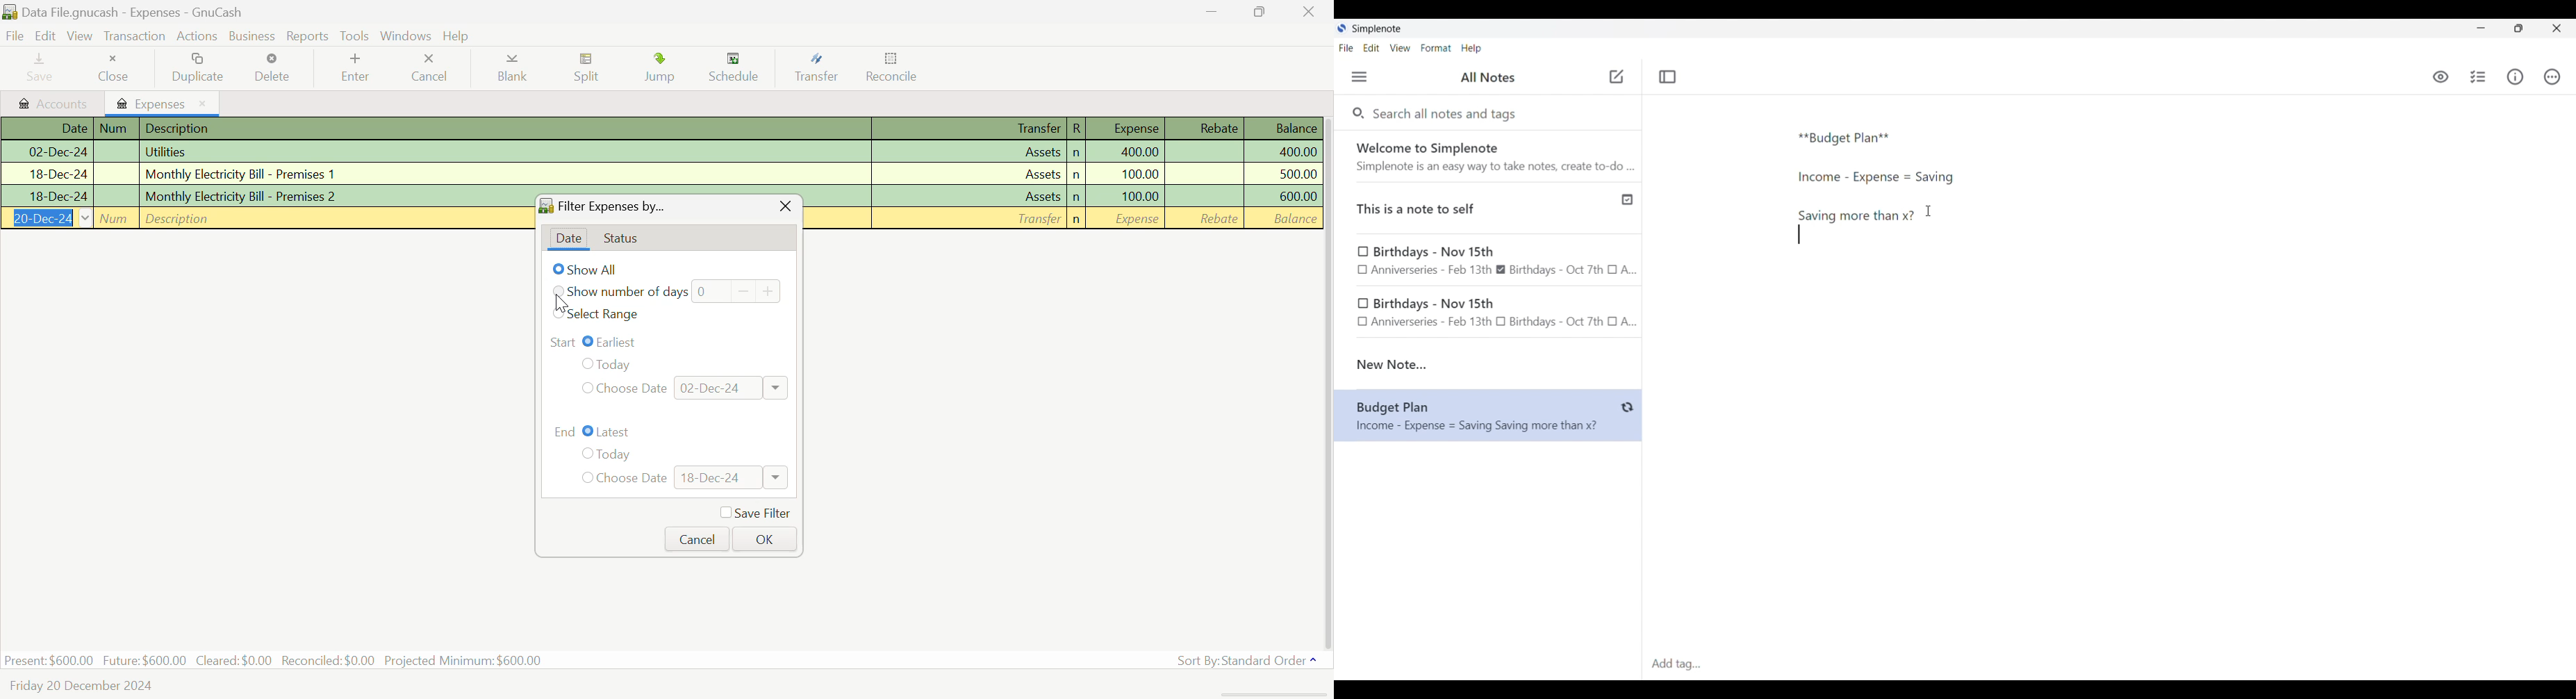 The image size is (2576, 700). I want to click on Schedule, so click(741, 69).